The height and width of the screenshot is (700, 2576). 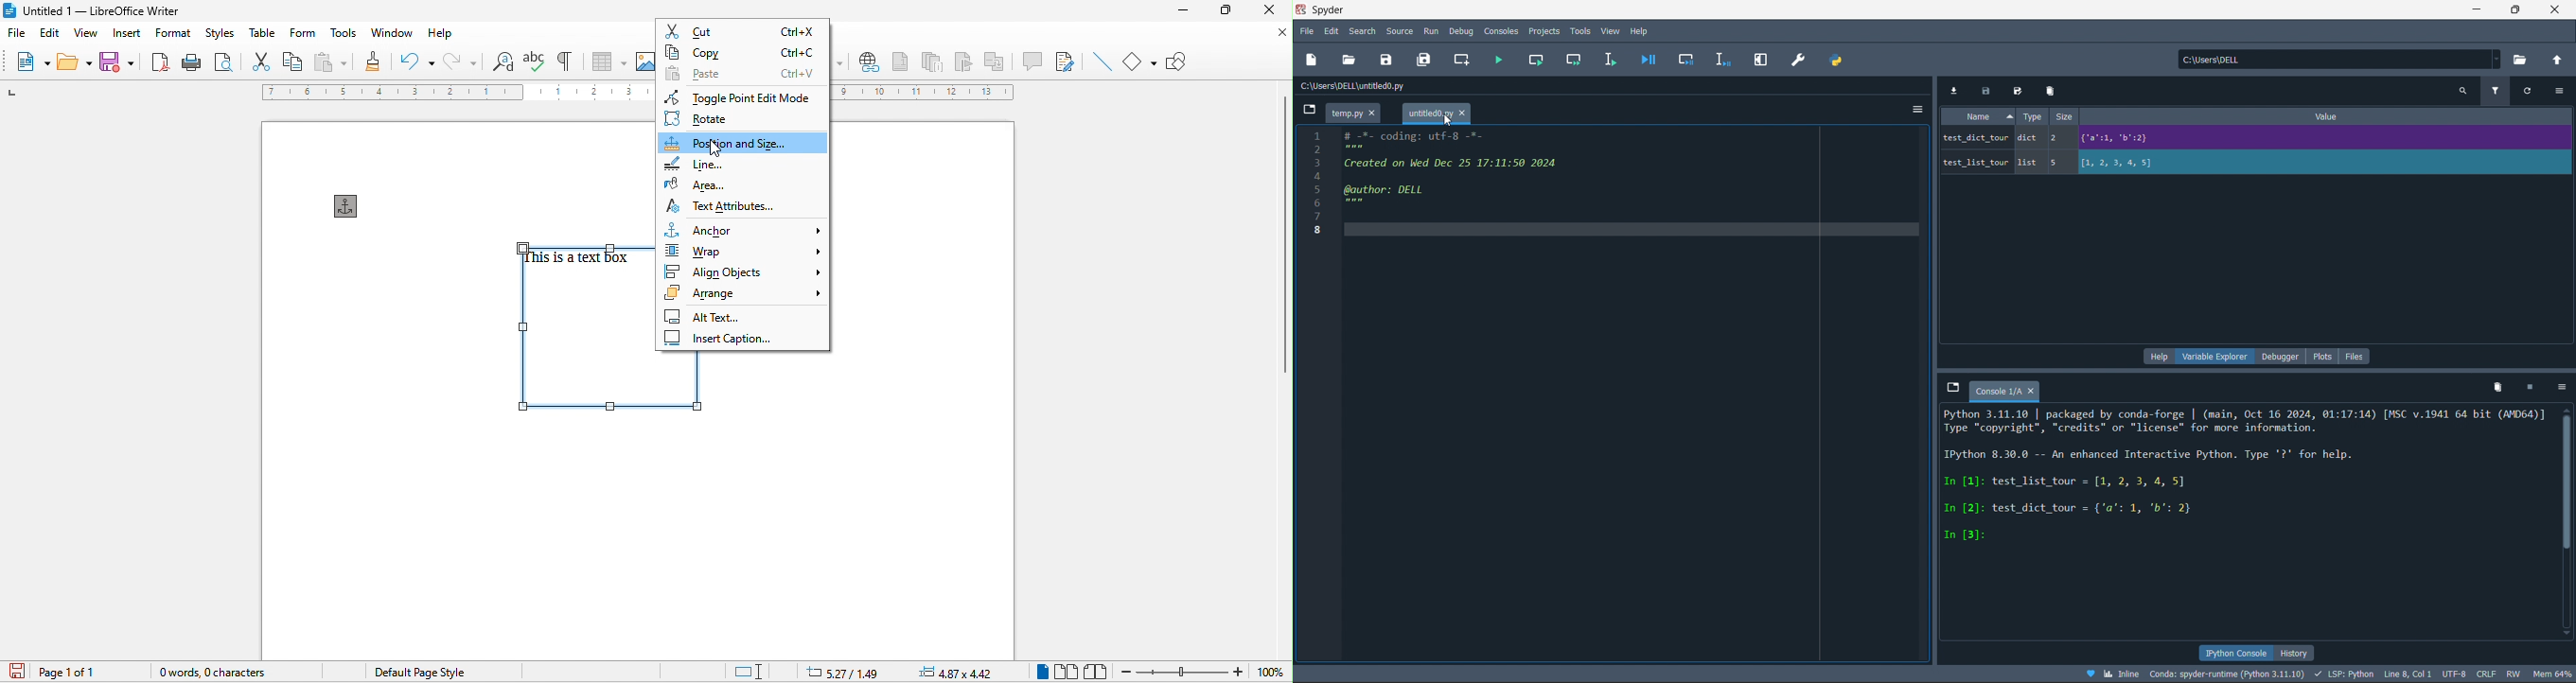 I want to click on Mem 64%, so click(x=2551, y=674).